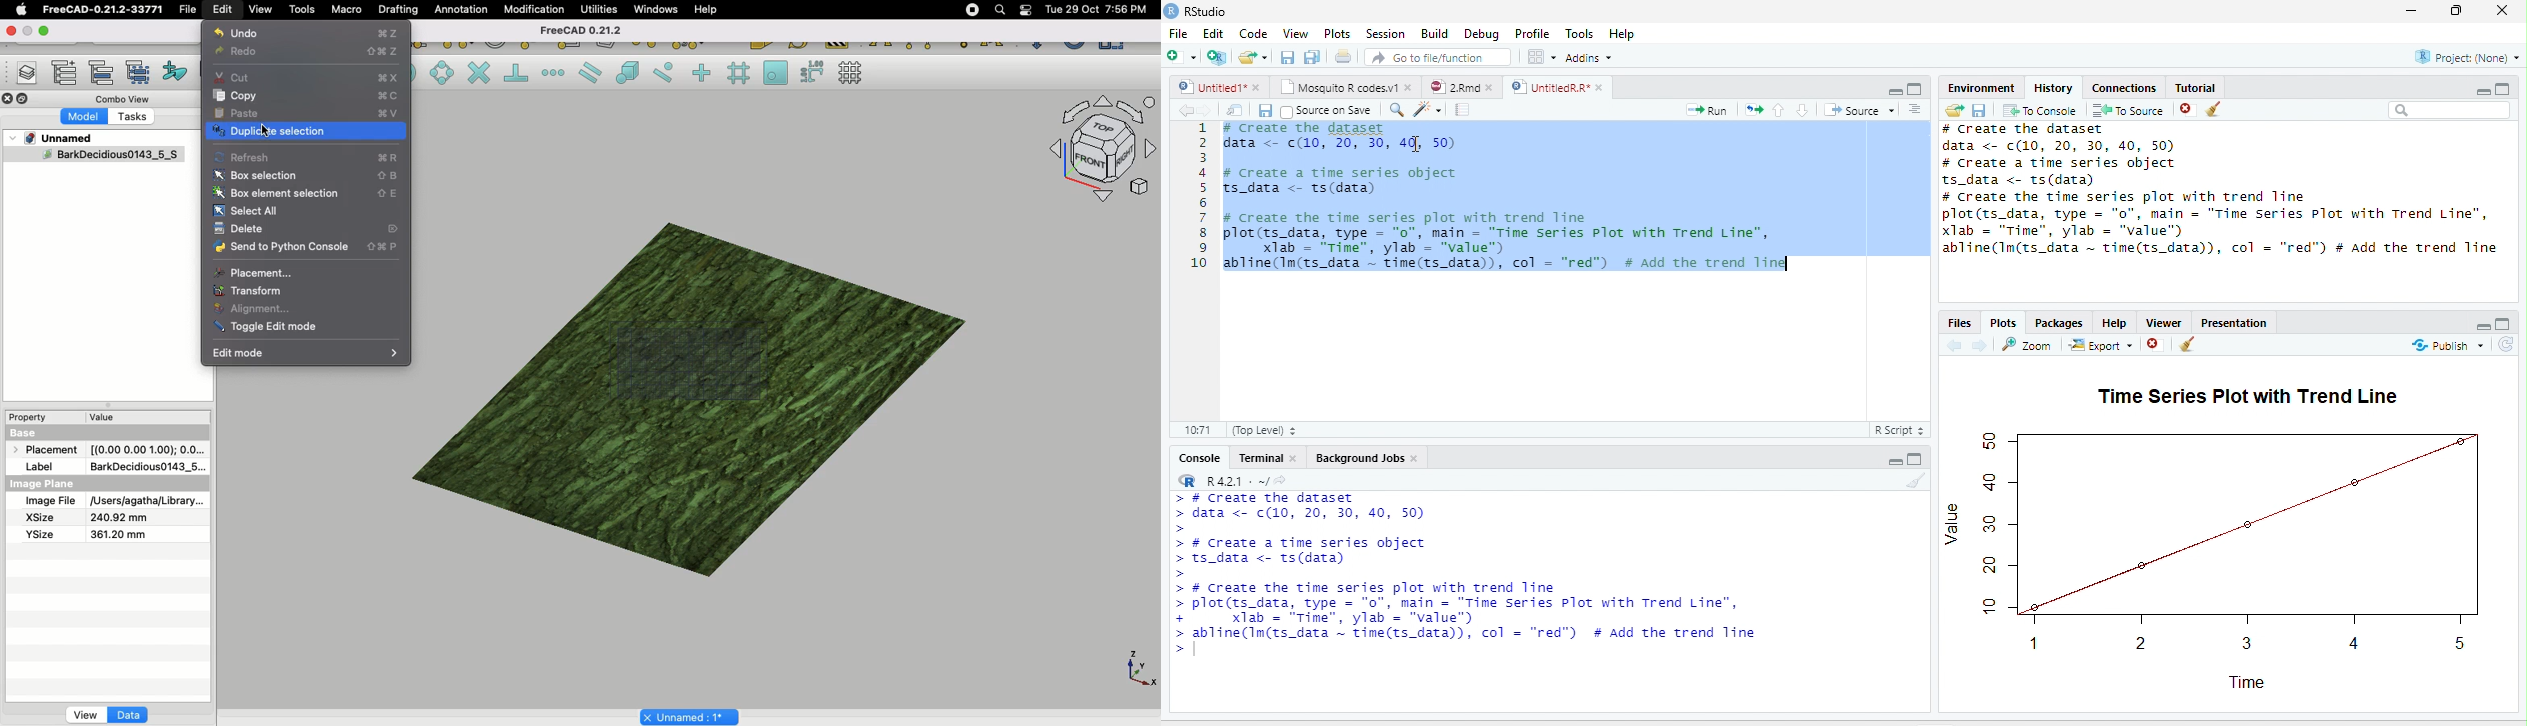 Image resolution: width=2548 pixels, height=728 pixels. Describe the element at coordinates (1312, 56) in the screenshot. I see `Save all open documents` at that location.